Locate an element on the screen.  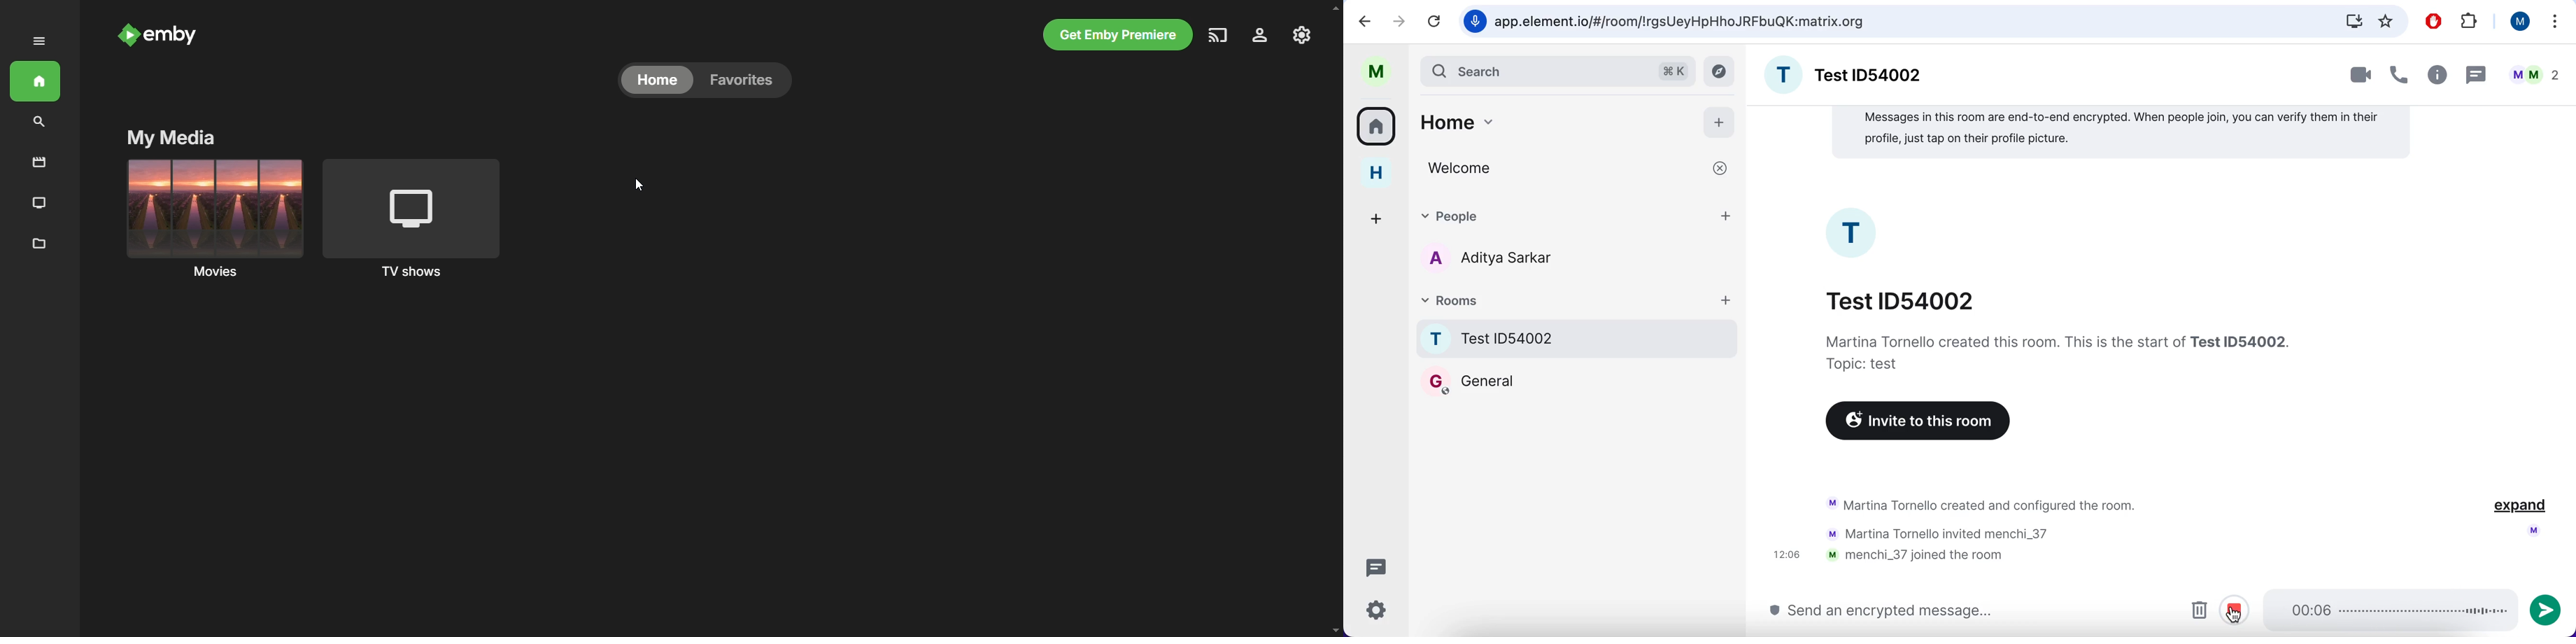
group name is located at coordinates (1847, 73).